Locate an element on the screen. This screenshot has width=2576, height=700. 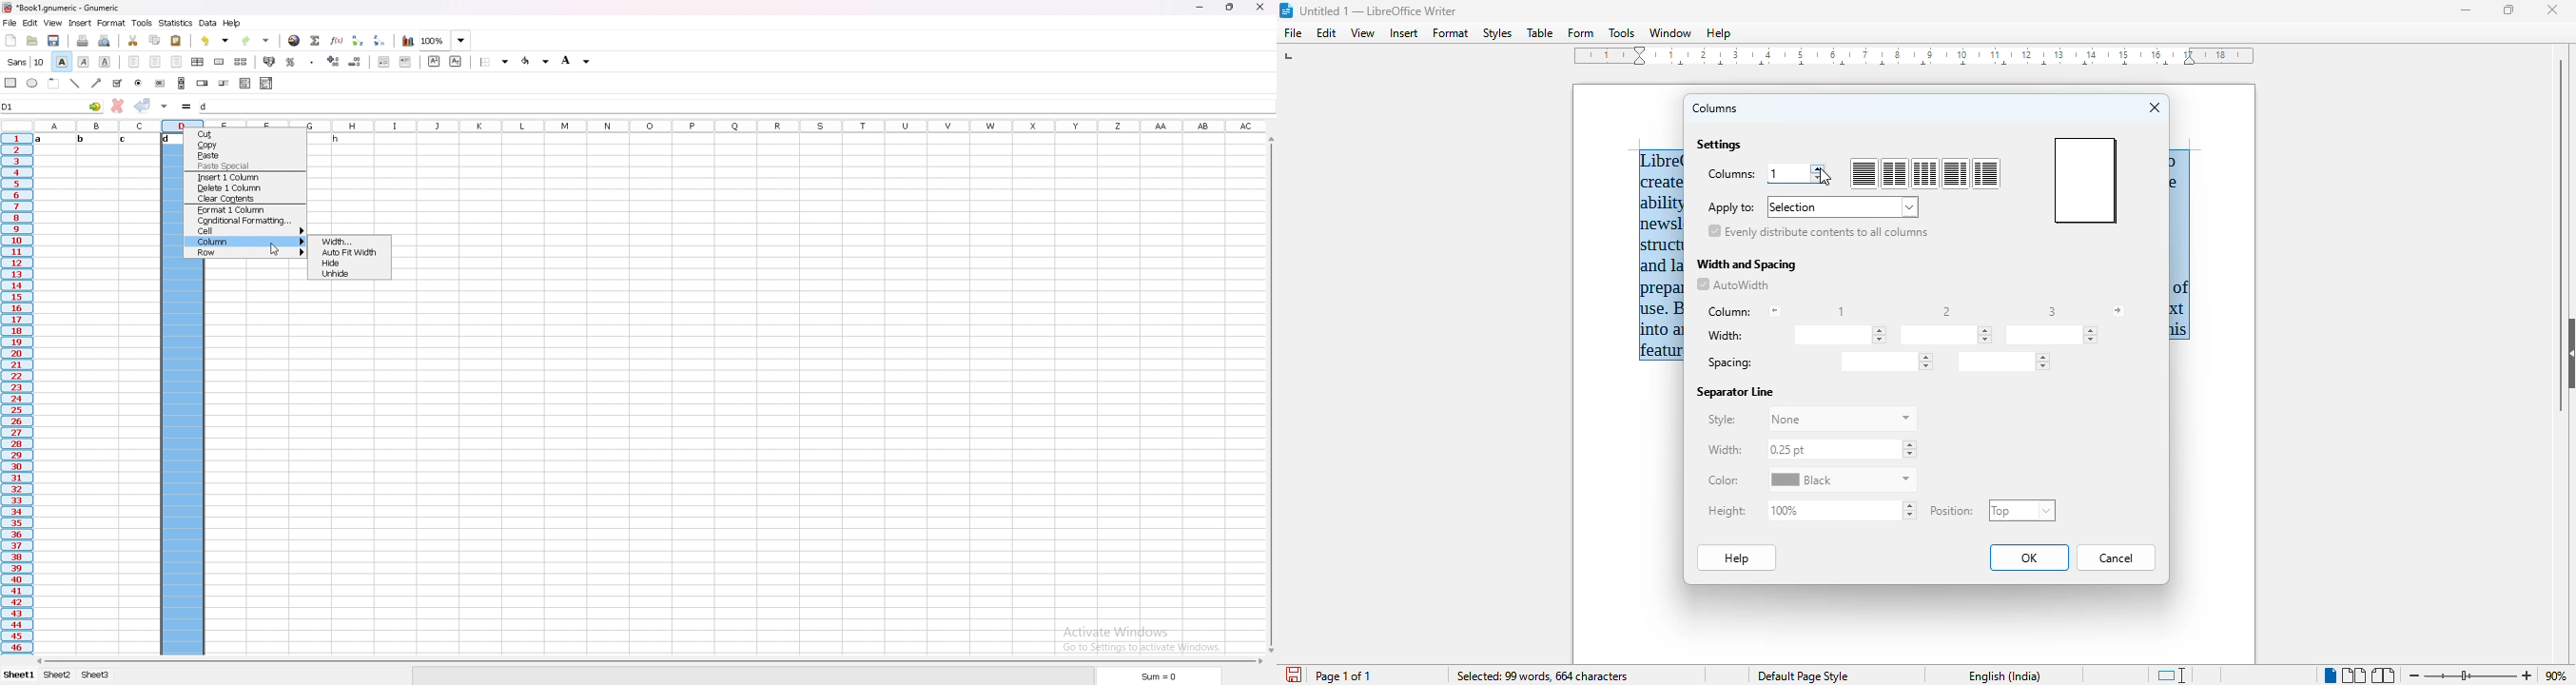
combo box is located at coordinates (267, 83).